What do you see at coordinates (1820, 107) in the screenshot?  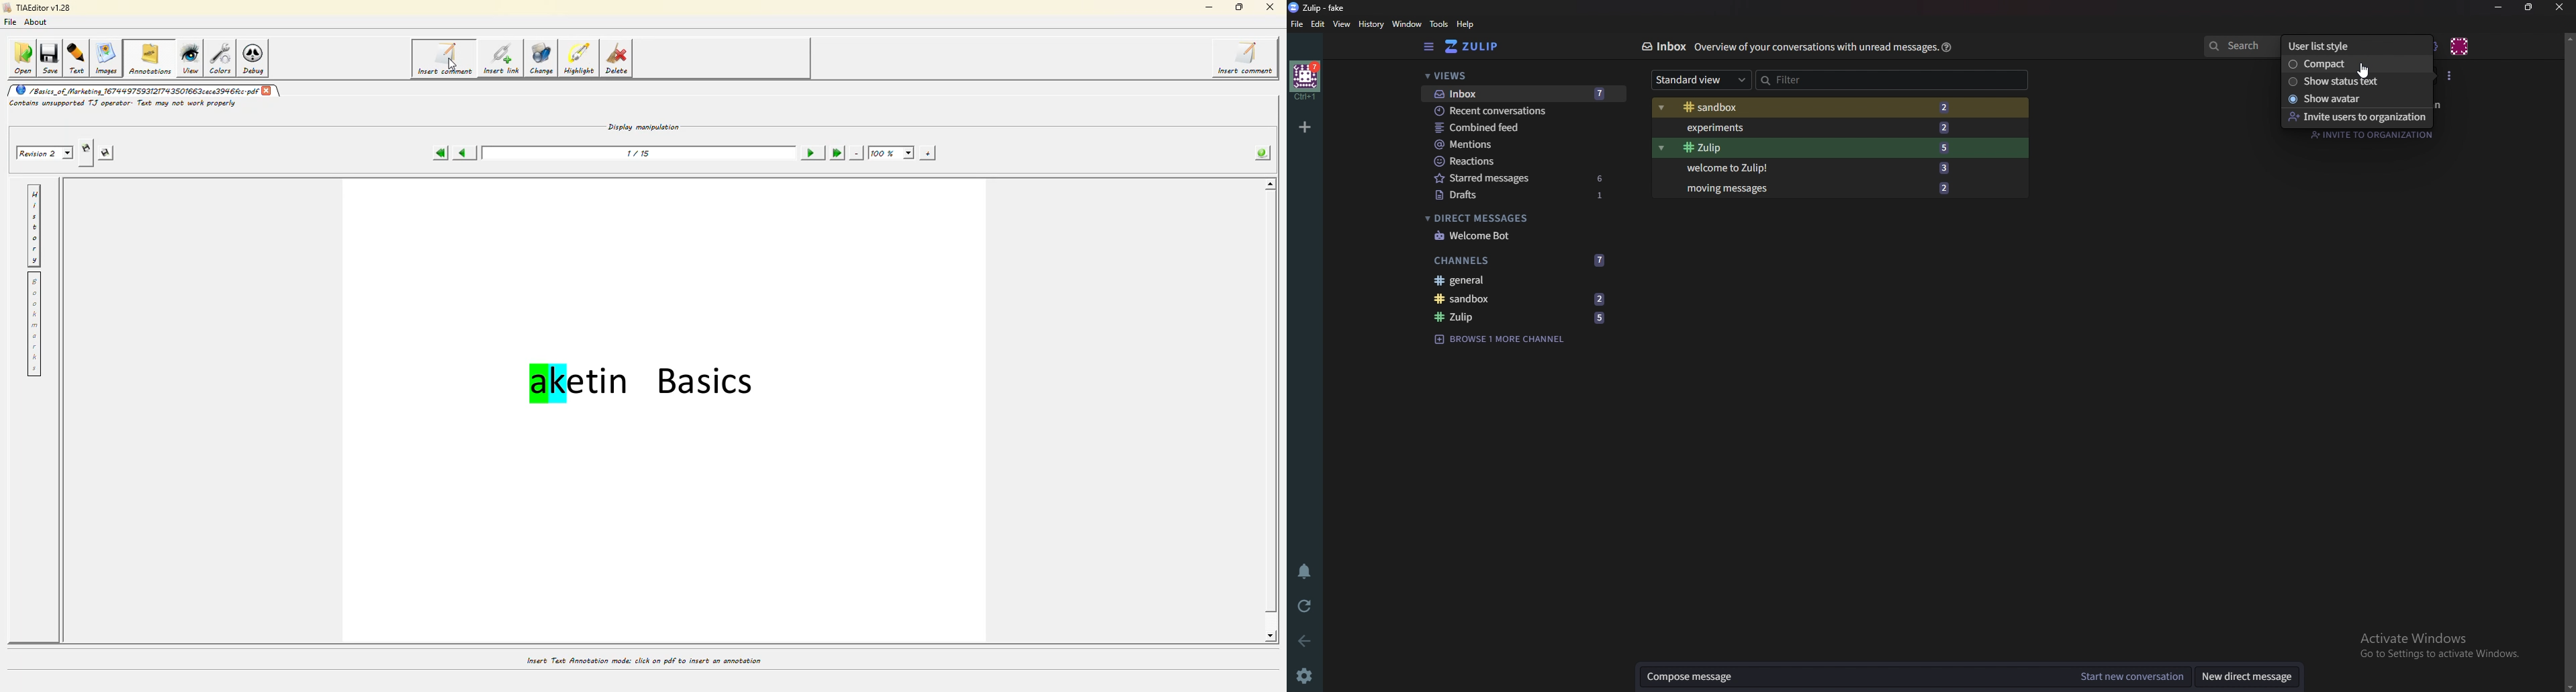 I see `Sandbox` at bounding box center [1820, 107].